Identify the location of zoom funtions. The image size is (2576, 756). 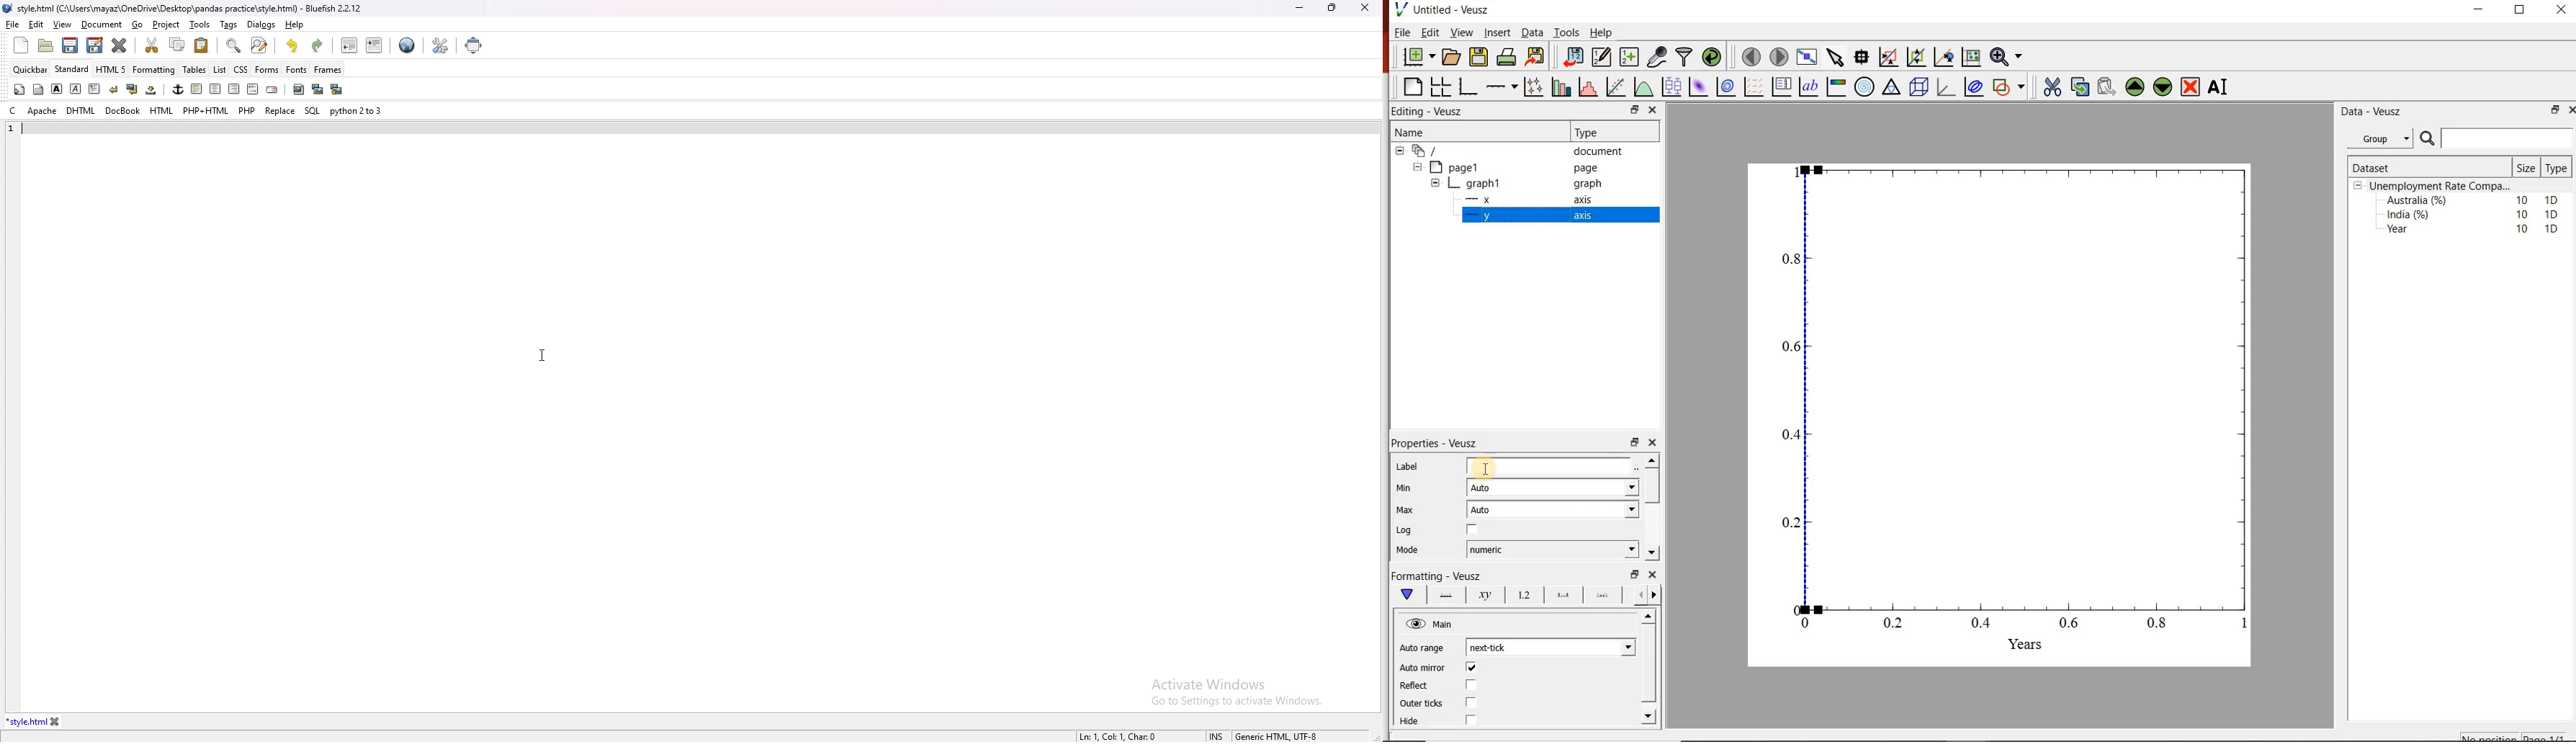
(2009, 55).